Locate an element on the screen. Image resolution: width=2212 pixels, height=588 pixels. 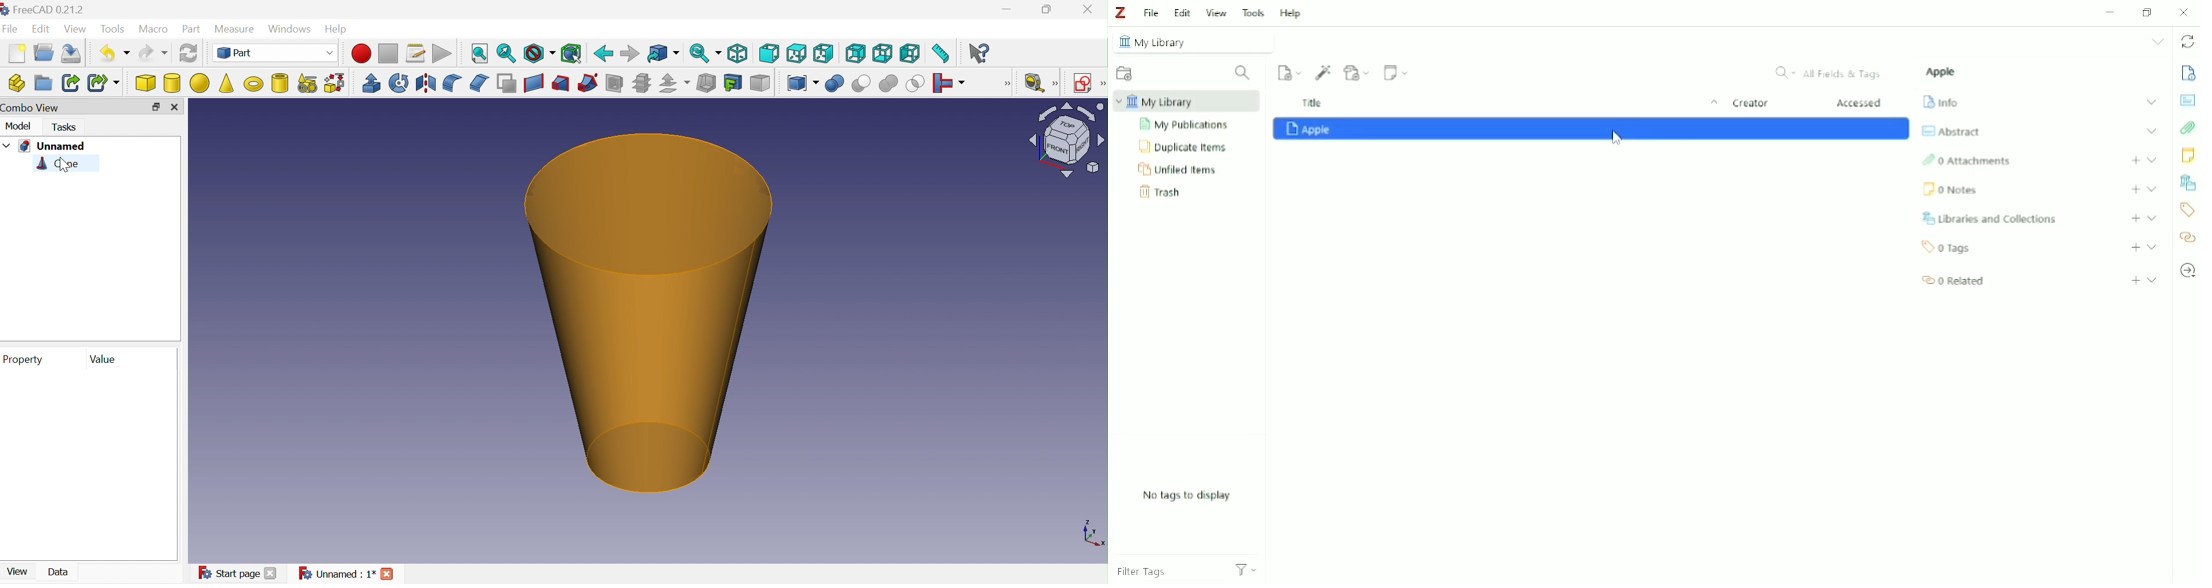
Help is located at coordinates (1290, 12).